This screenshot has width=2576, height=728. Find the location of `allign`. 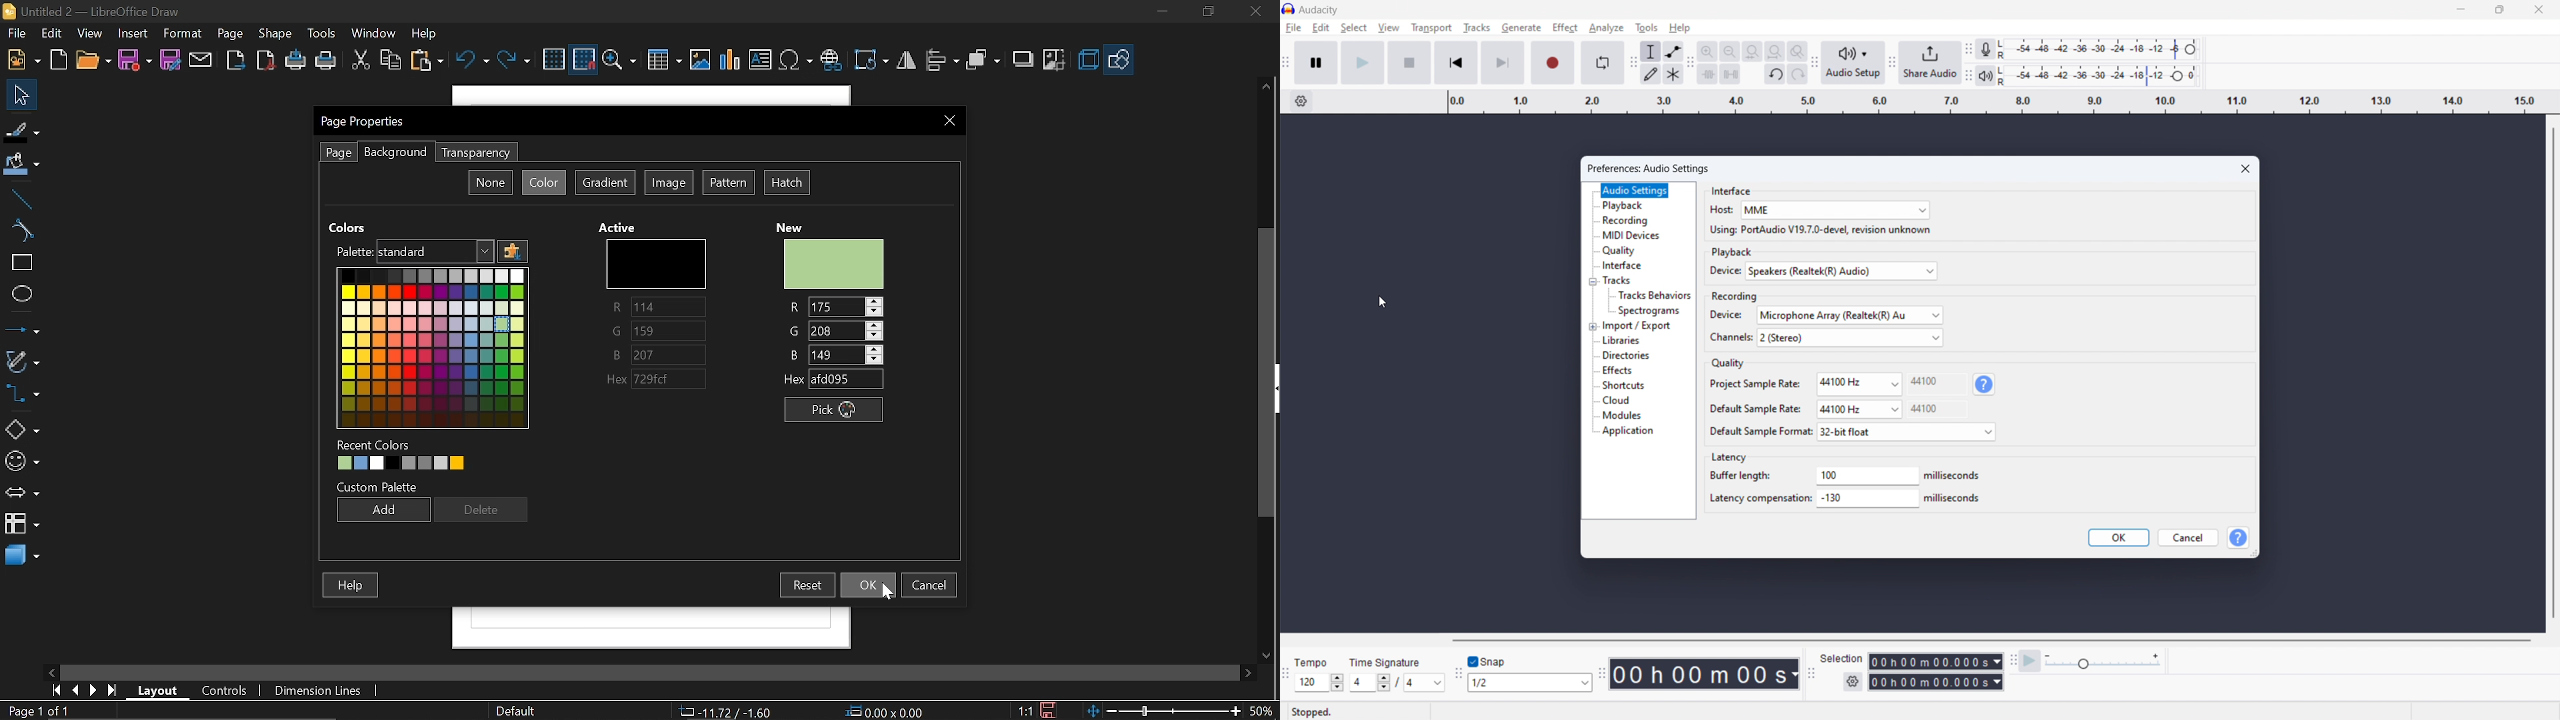

allign is located at coordinates (942, 62).